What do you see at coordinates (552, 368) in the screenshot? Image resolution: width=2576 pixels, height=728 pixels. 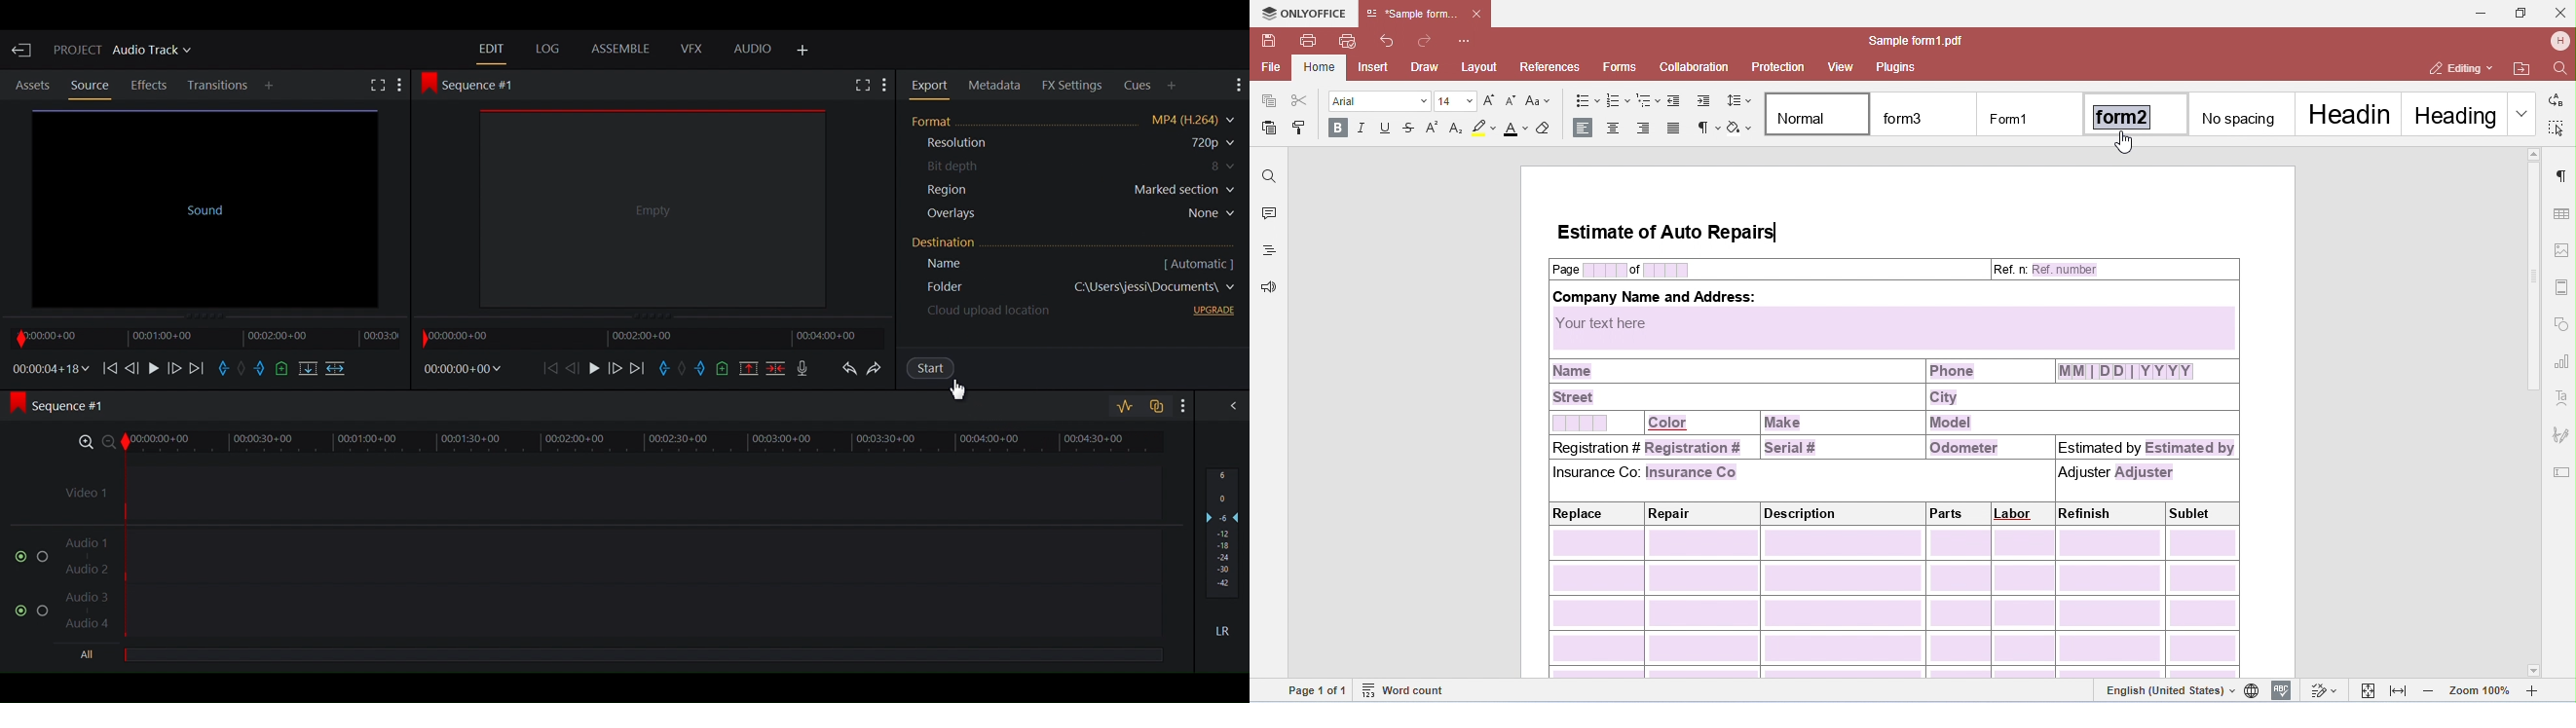 I see `Move backward` at bounding box center [552, 368].